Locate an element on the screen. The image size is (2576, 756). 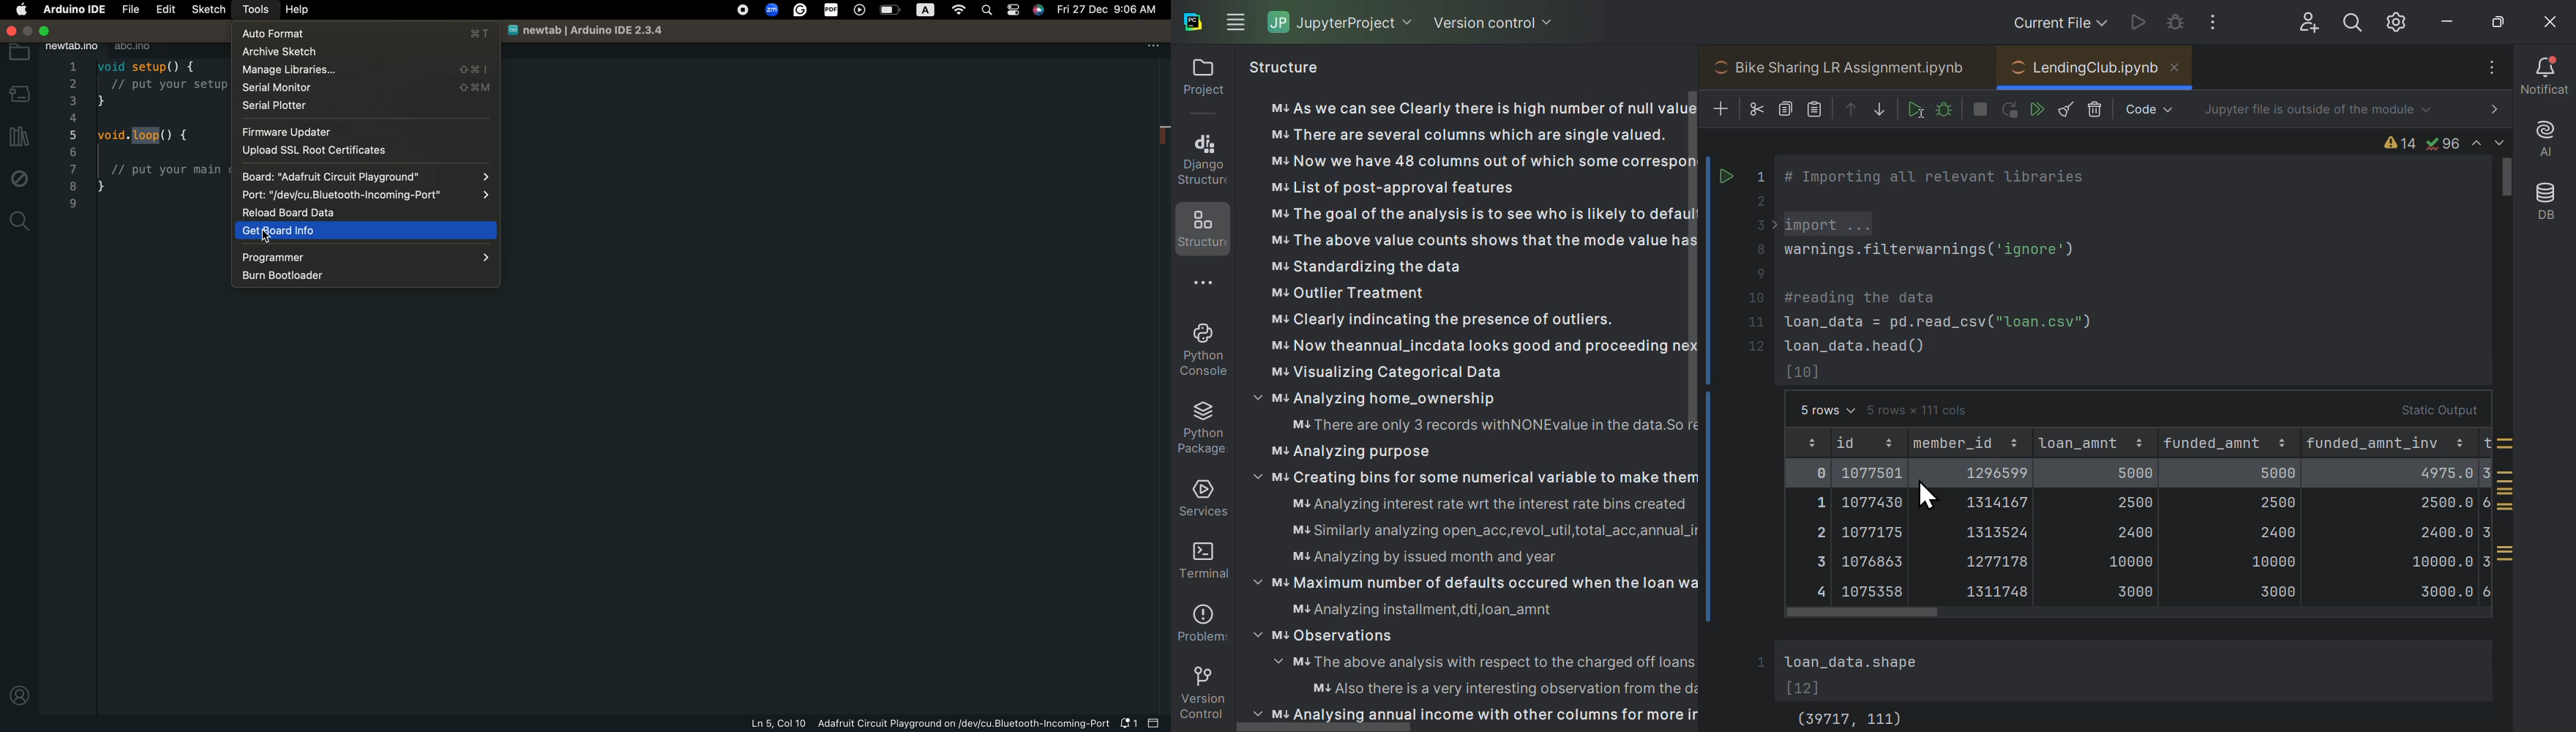
Version control is located at coordinates (1205, 695).